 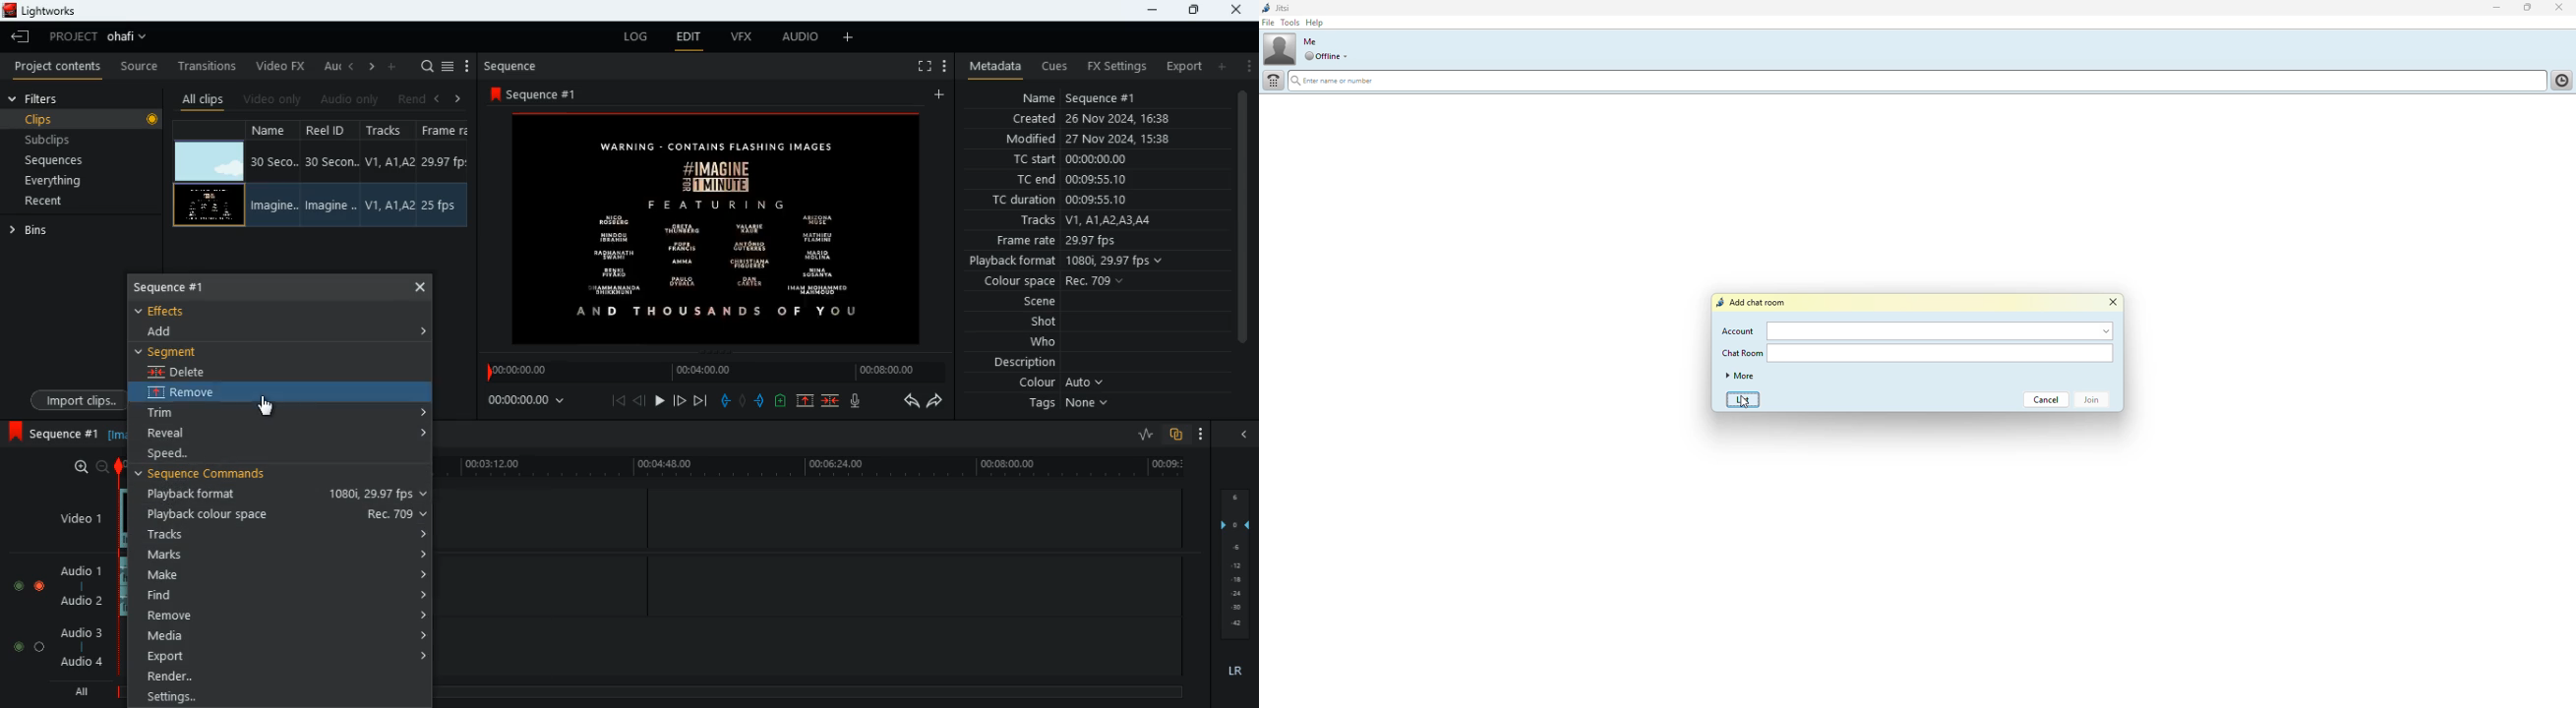 What do you see at coordinates (1185, 66) in the screenshot?
I see `export` at bounding box center [1185, 66].